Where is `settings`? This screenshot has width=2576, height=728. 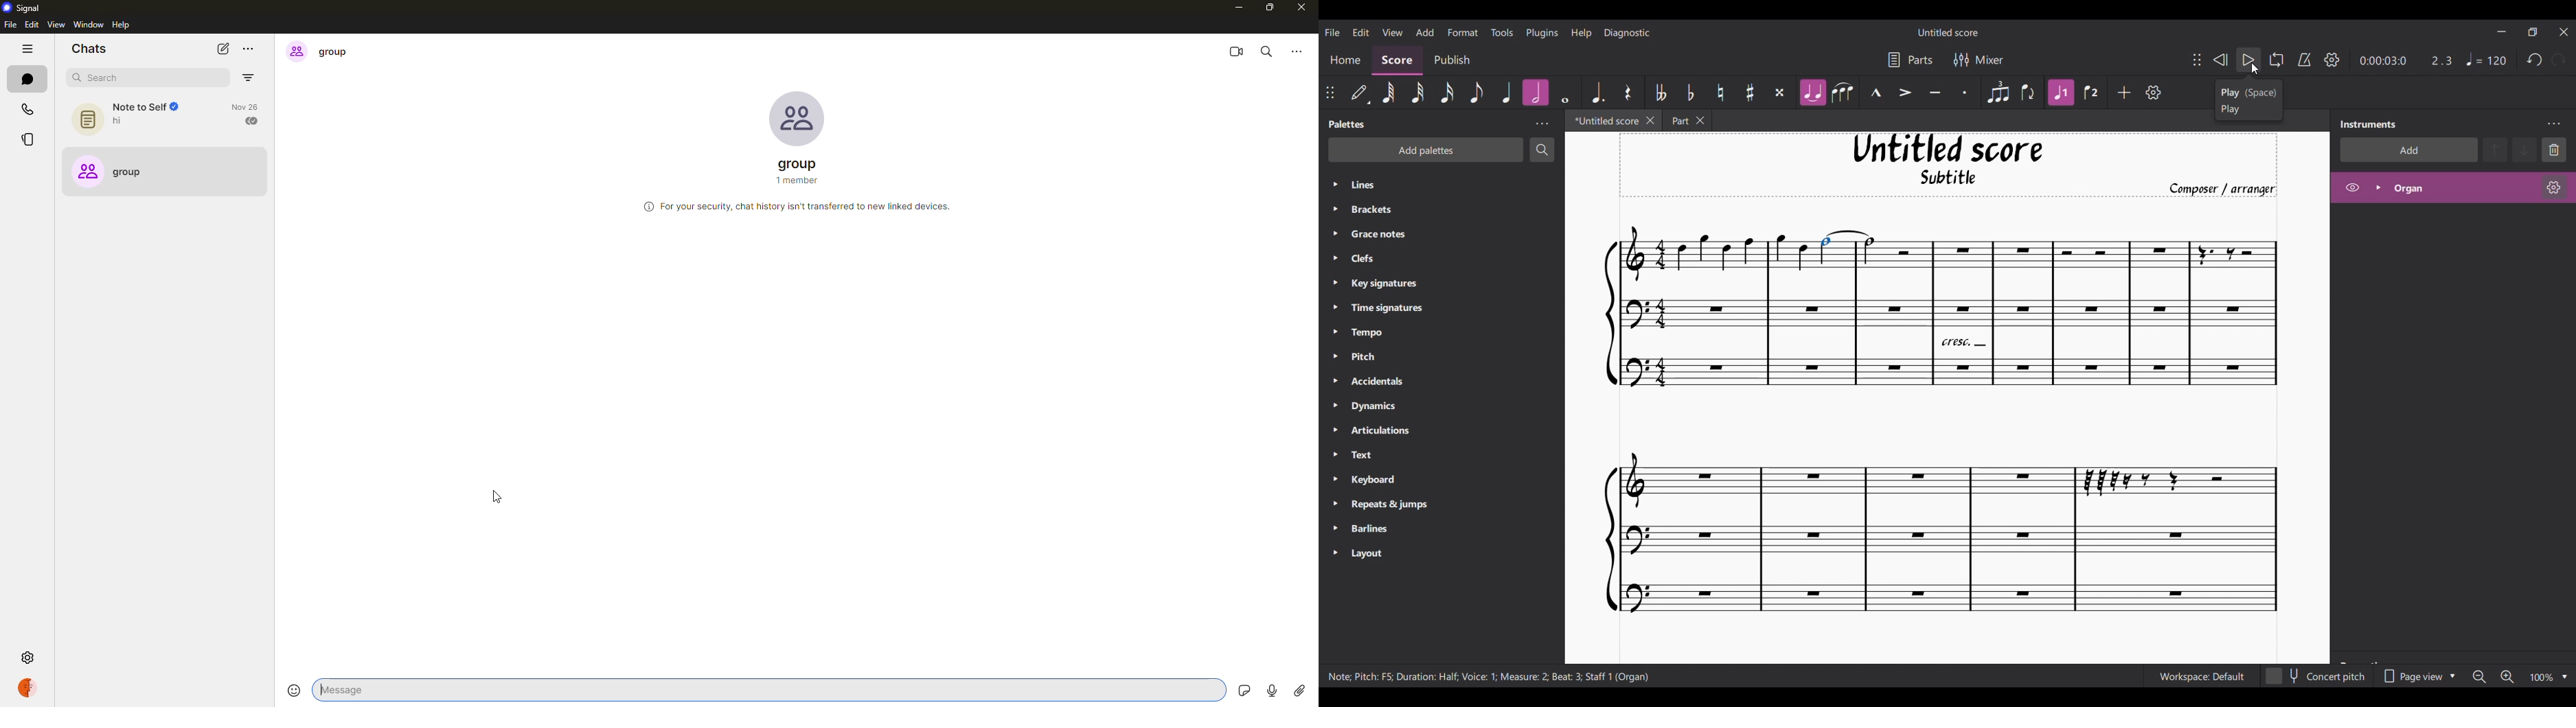
settings is located at coordinates (27, 656).